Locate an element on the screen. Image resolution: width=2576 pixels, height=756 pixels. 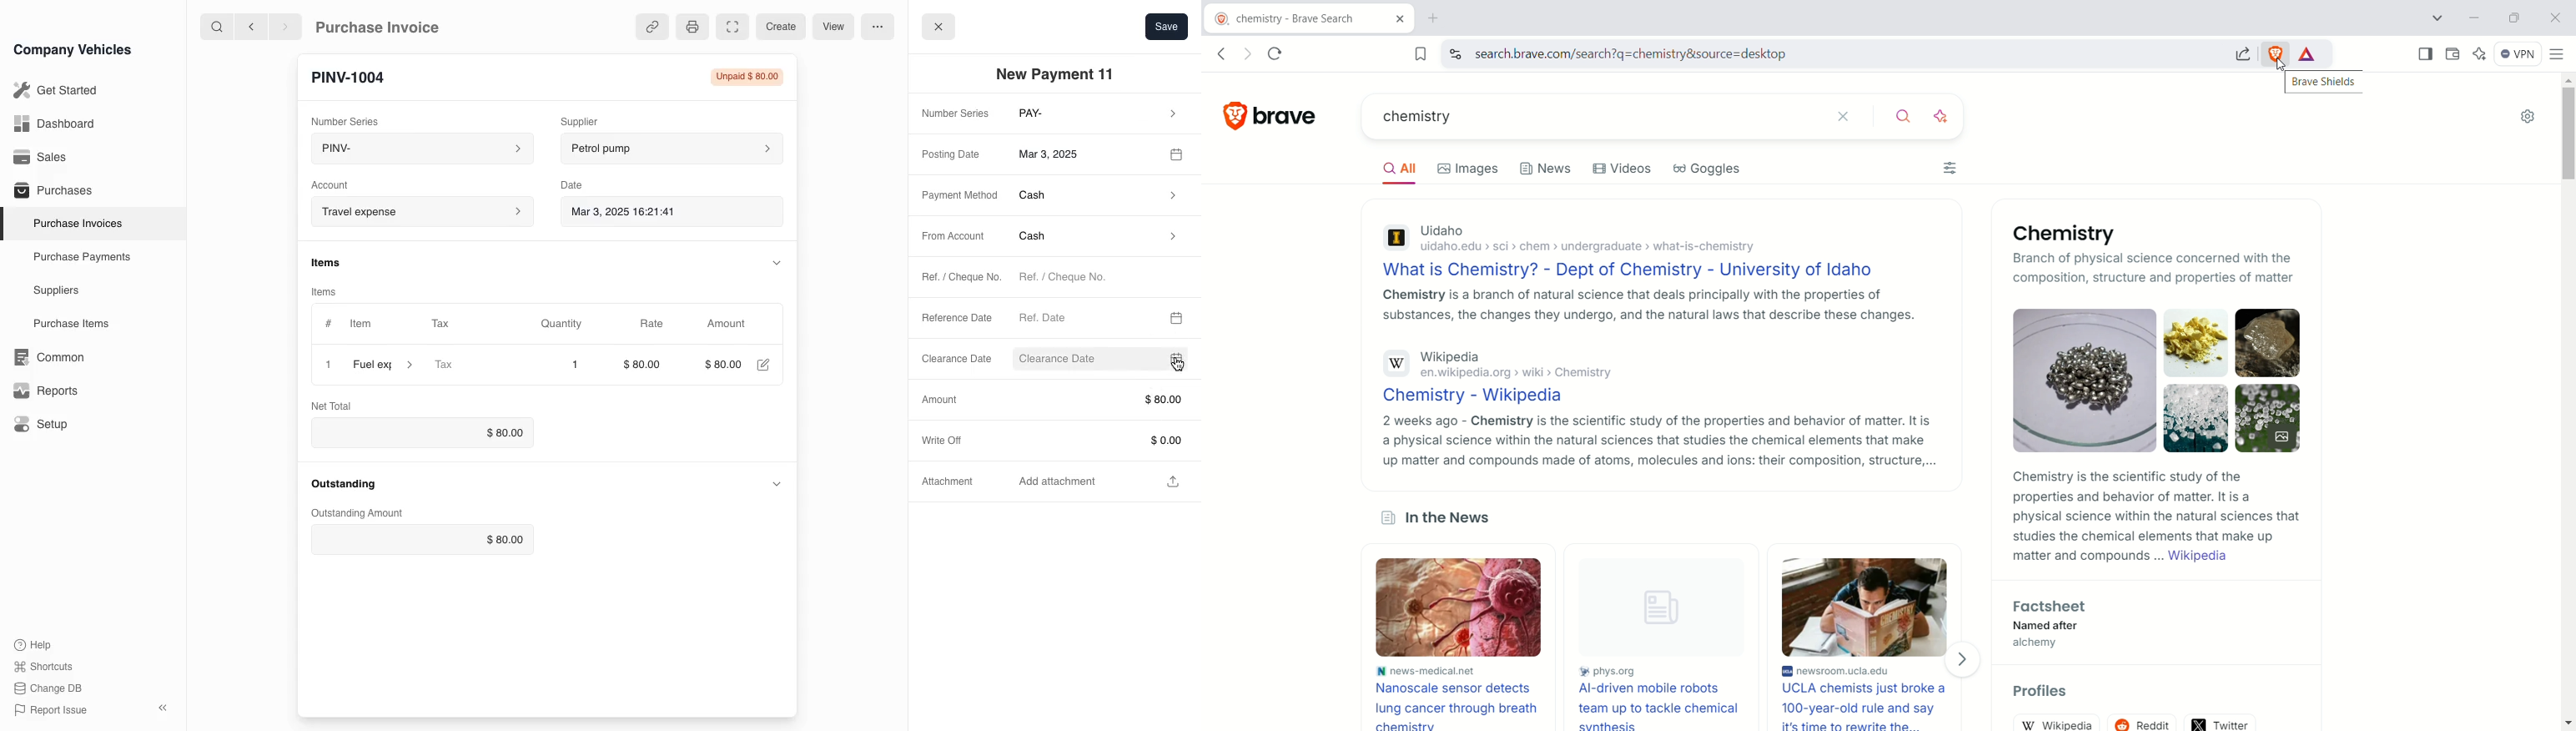
Sales is located at coordinates (41, 157).